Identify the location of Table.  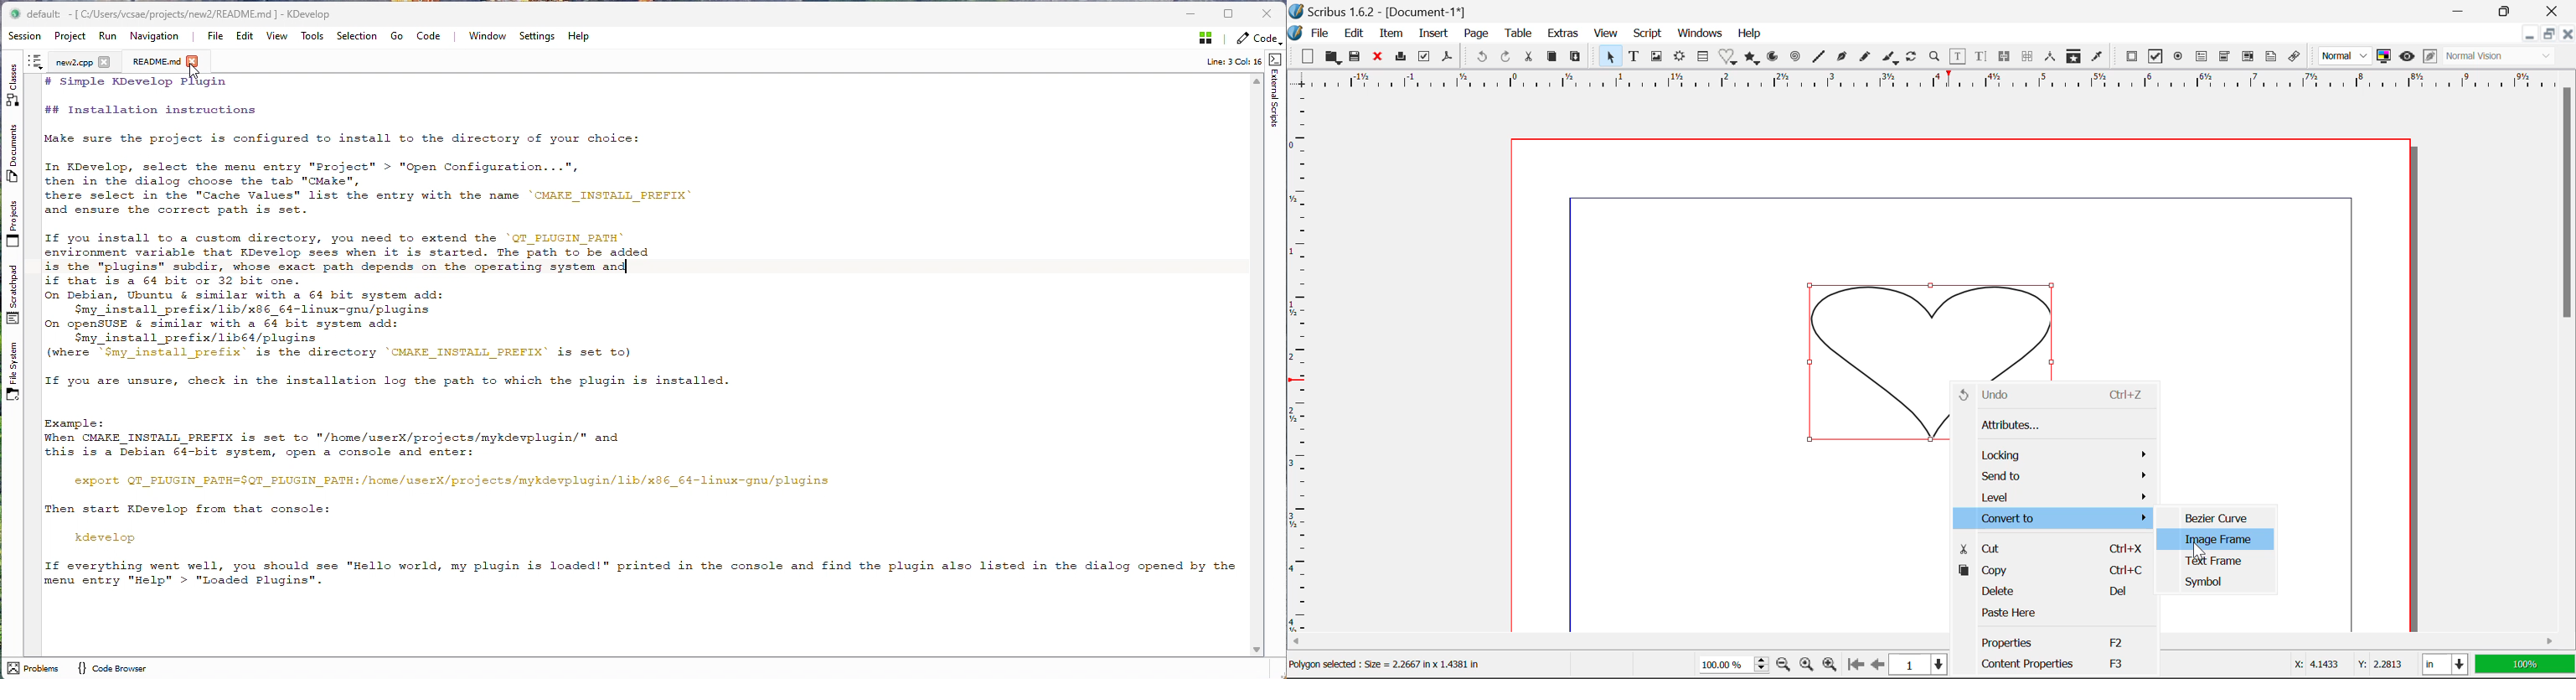
(1521, 33).